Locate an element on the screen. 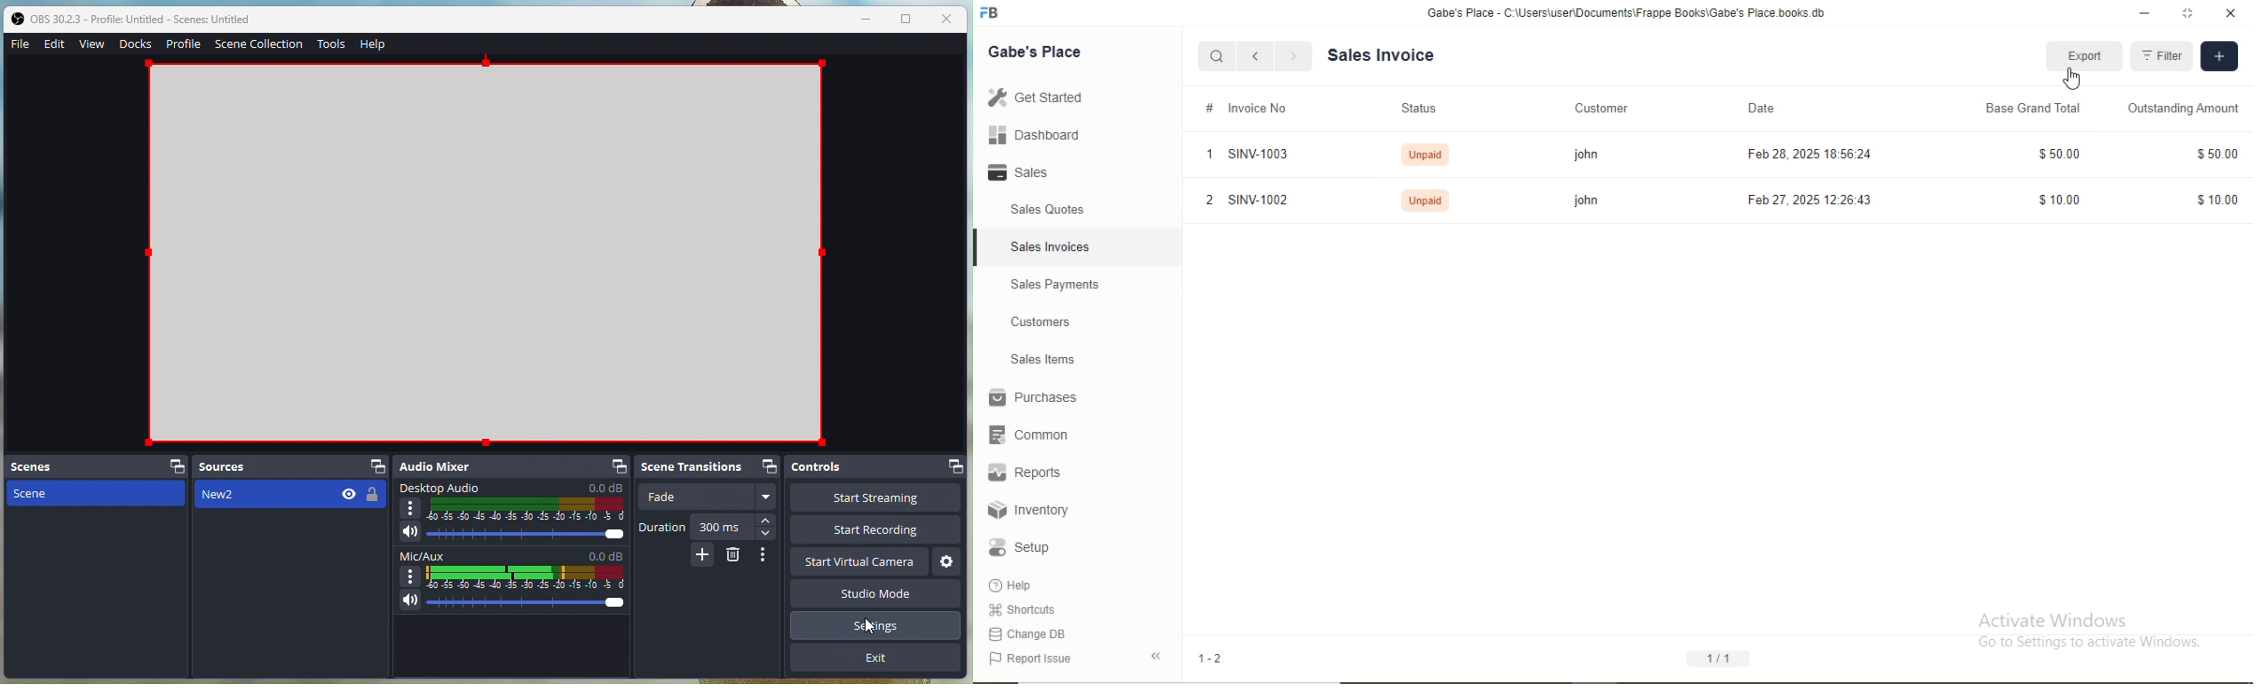 The height and width of the screenshot is (700, 2268). close is located at coordinates (2236, 13).